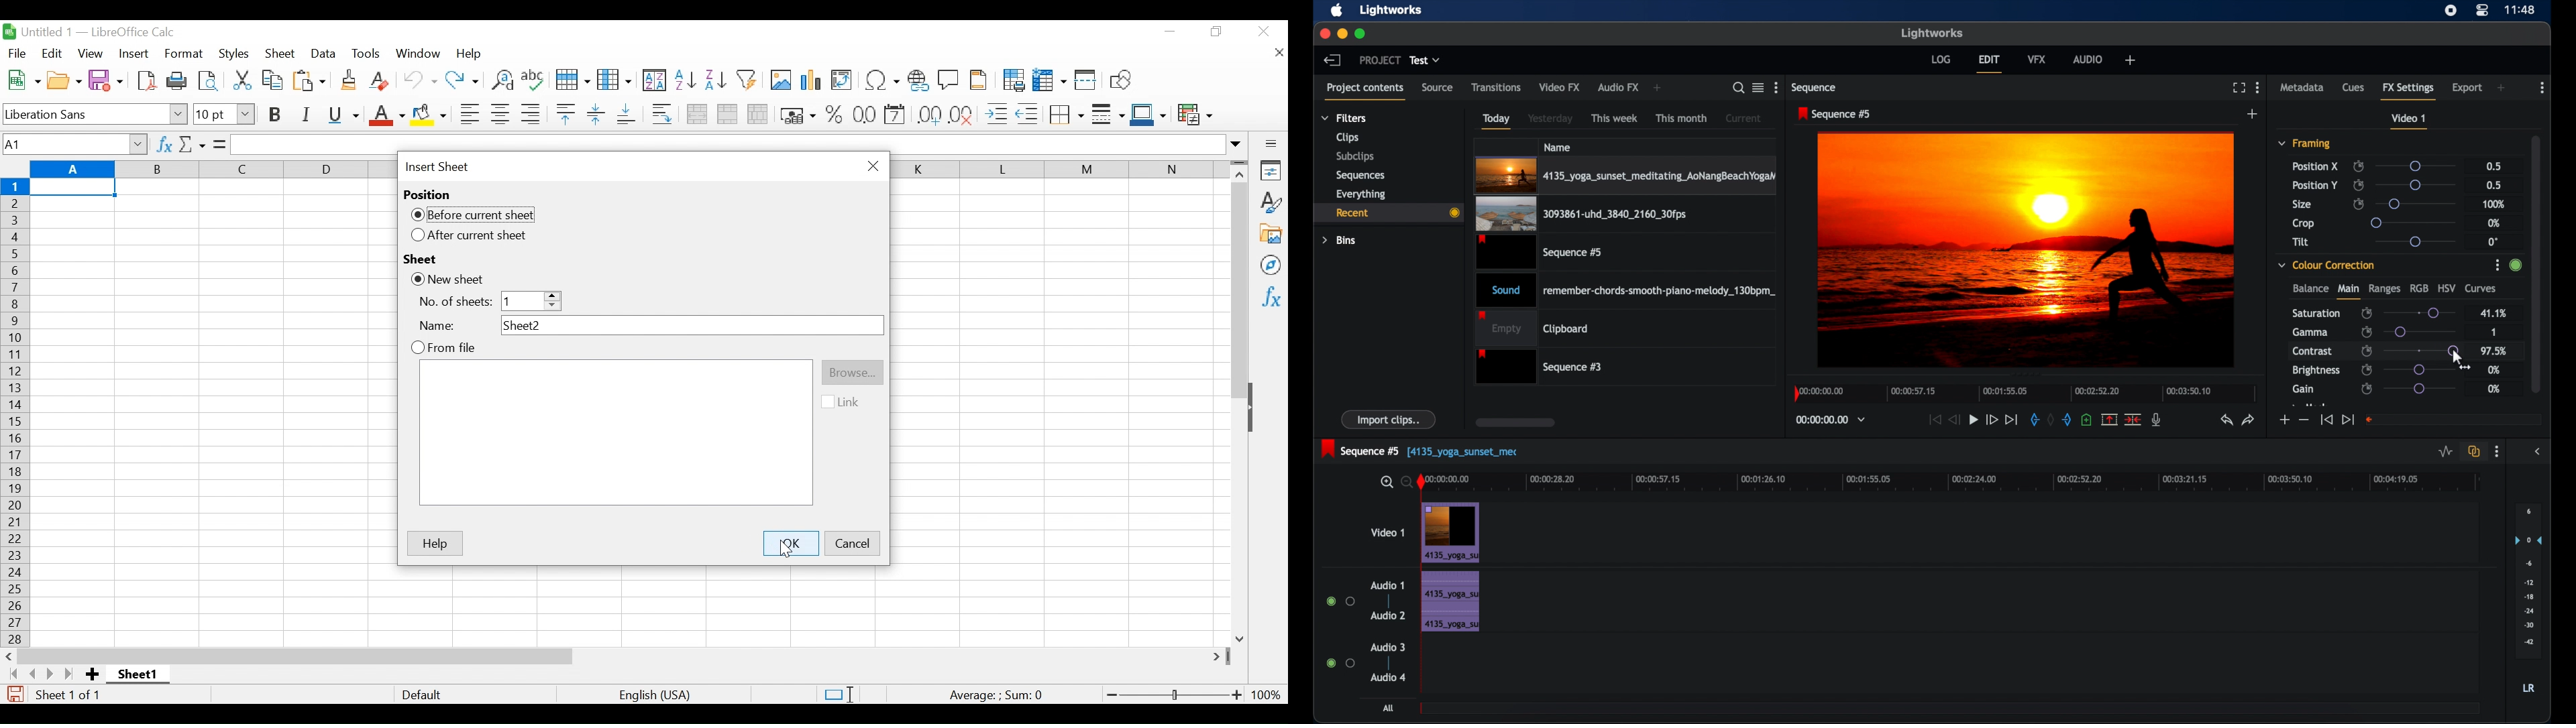 The height and width of the screenshot is (728, 2576). What do you see at coordinates (381, 81) in the screenshot?
I see `Clear Direct Formatting` at bounding box center [381, 81].